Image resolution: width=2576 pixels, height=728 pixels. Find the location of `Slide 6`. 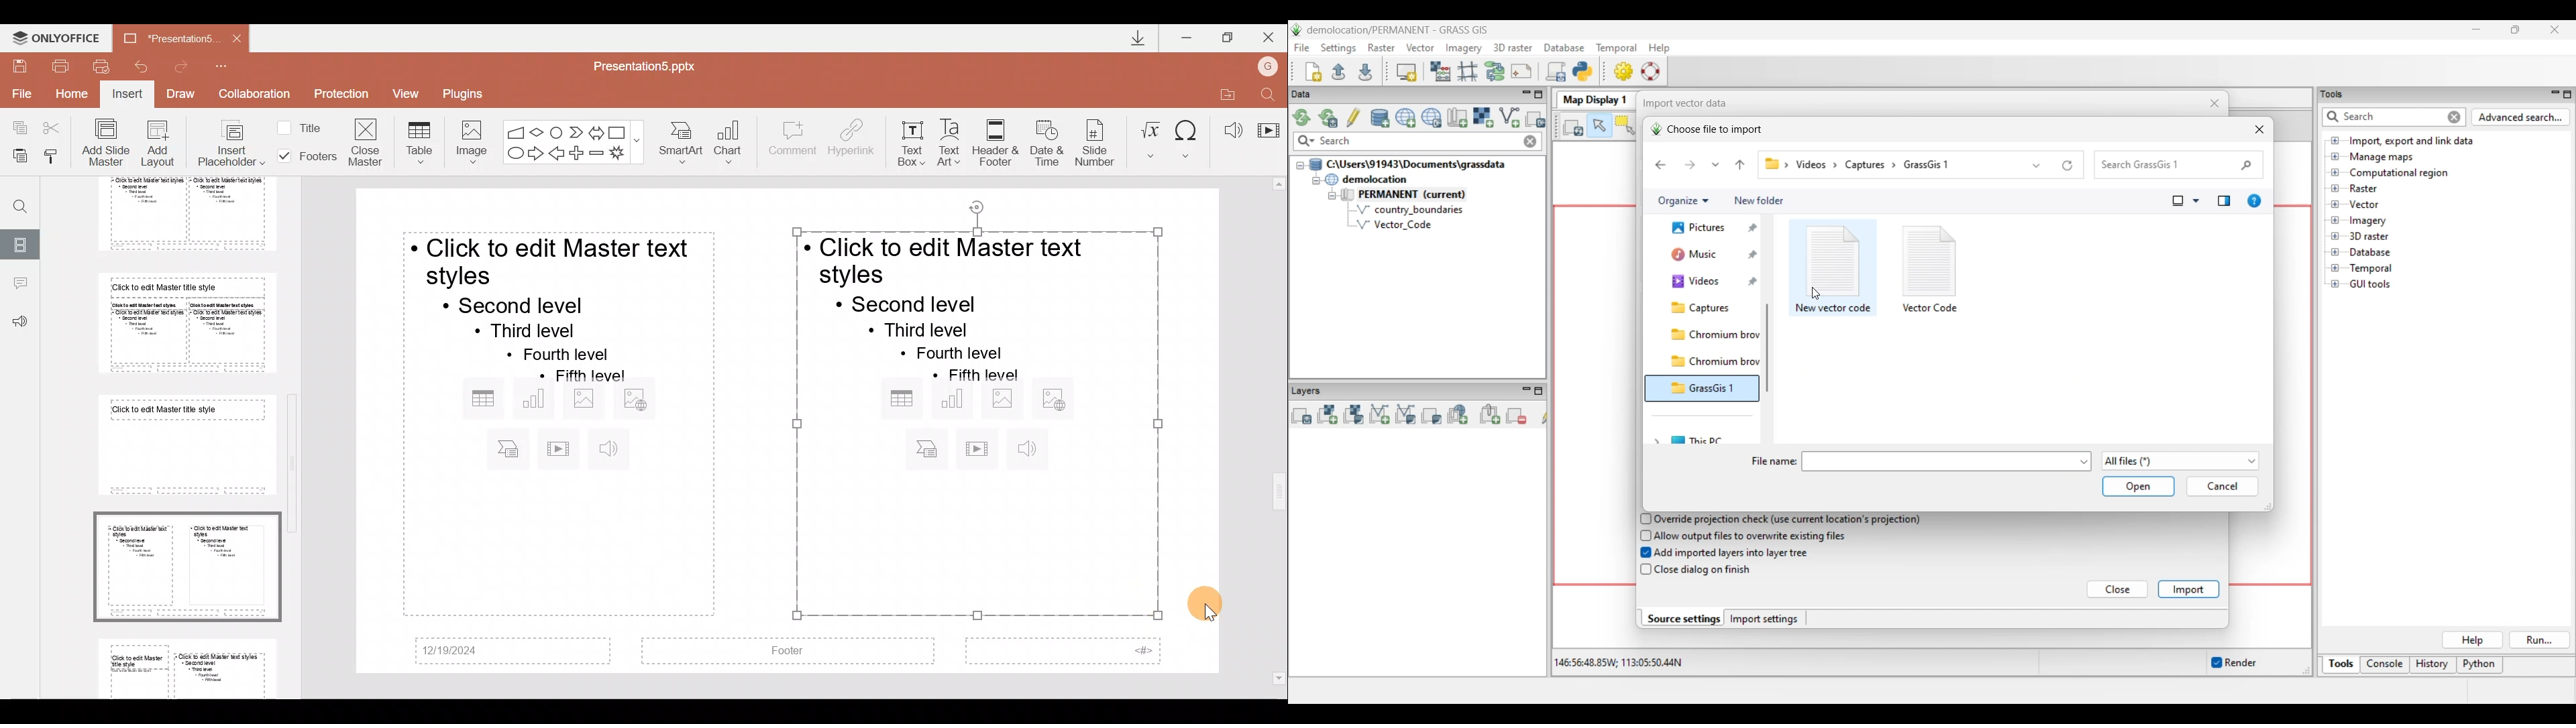

Slide 6 is located at coordinates (182, 322).